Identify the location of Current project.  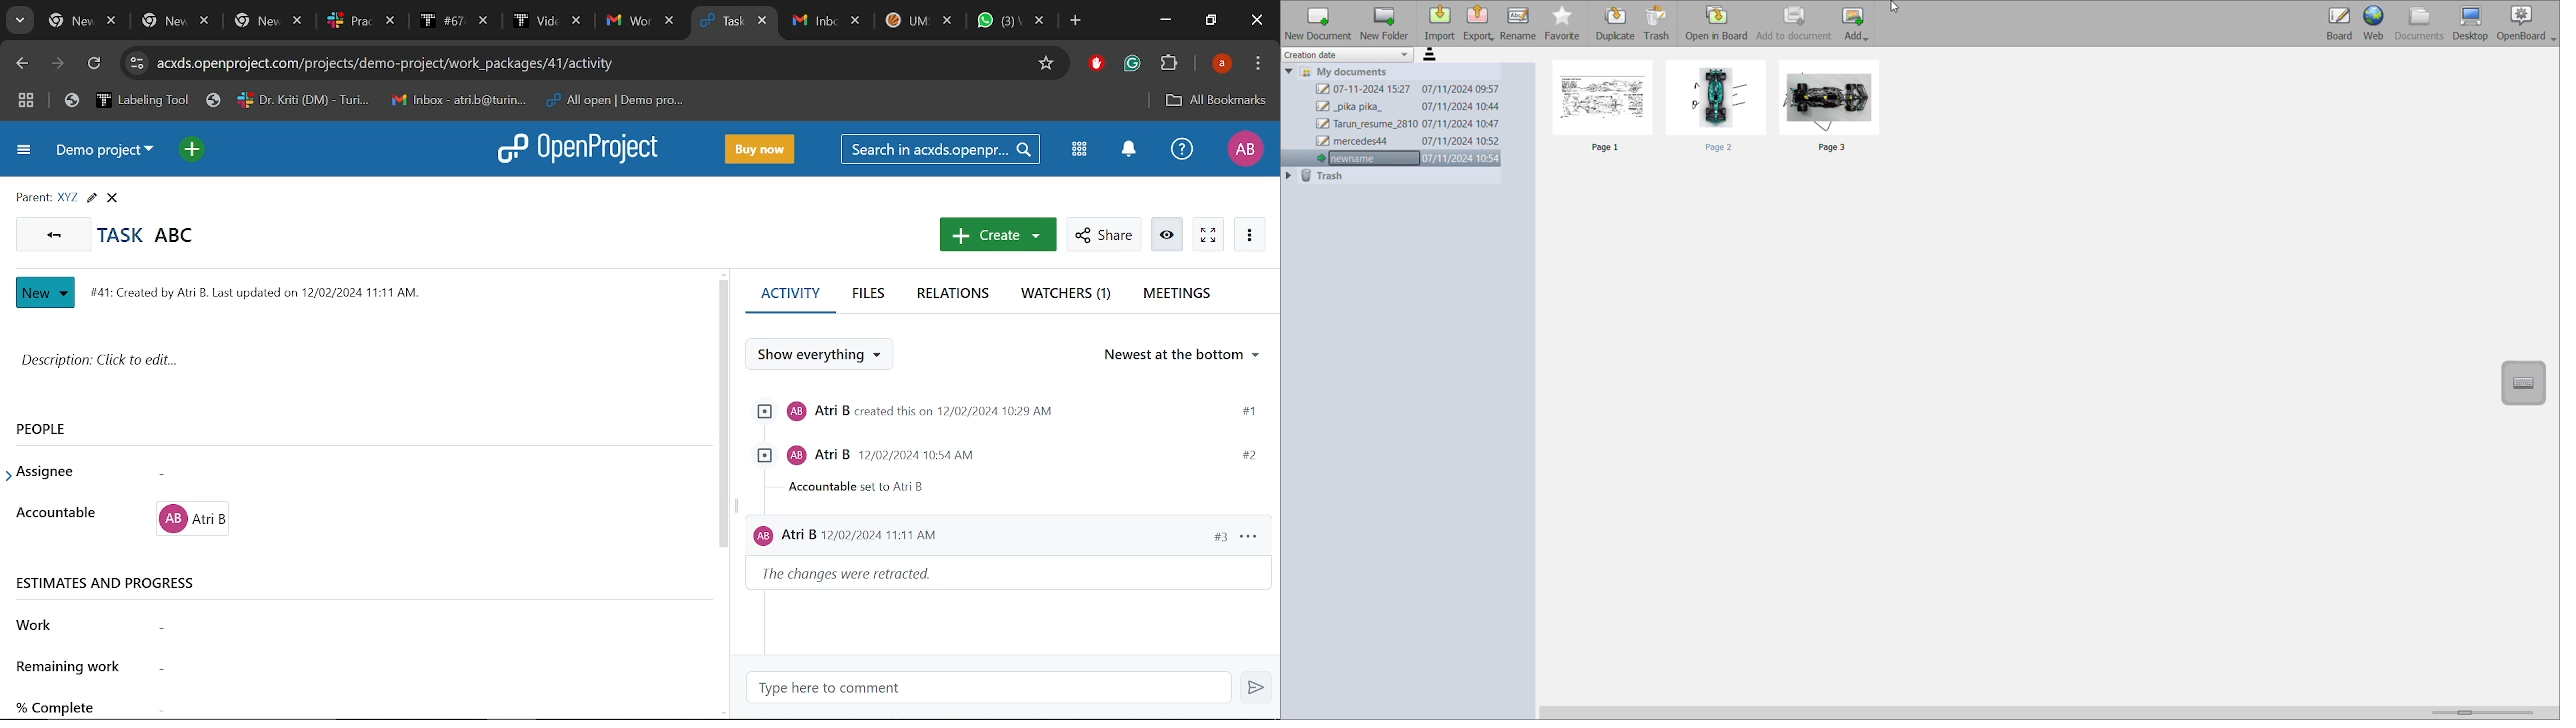
(105, 154).